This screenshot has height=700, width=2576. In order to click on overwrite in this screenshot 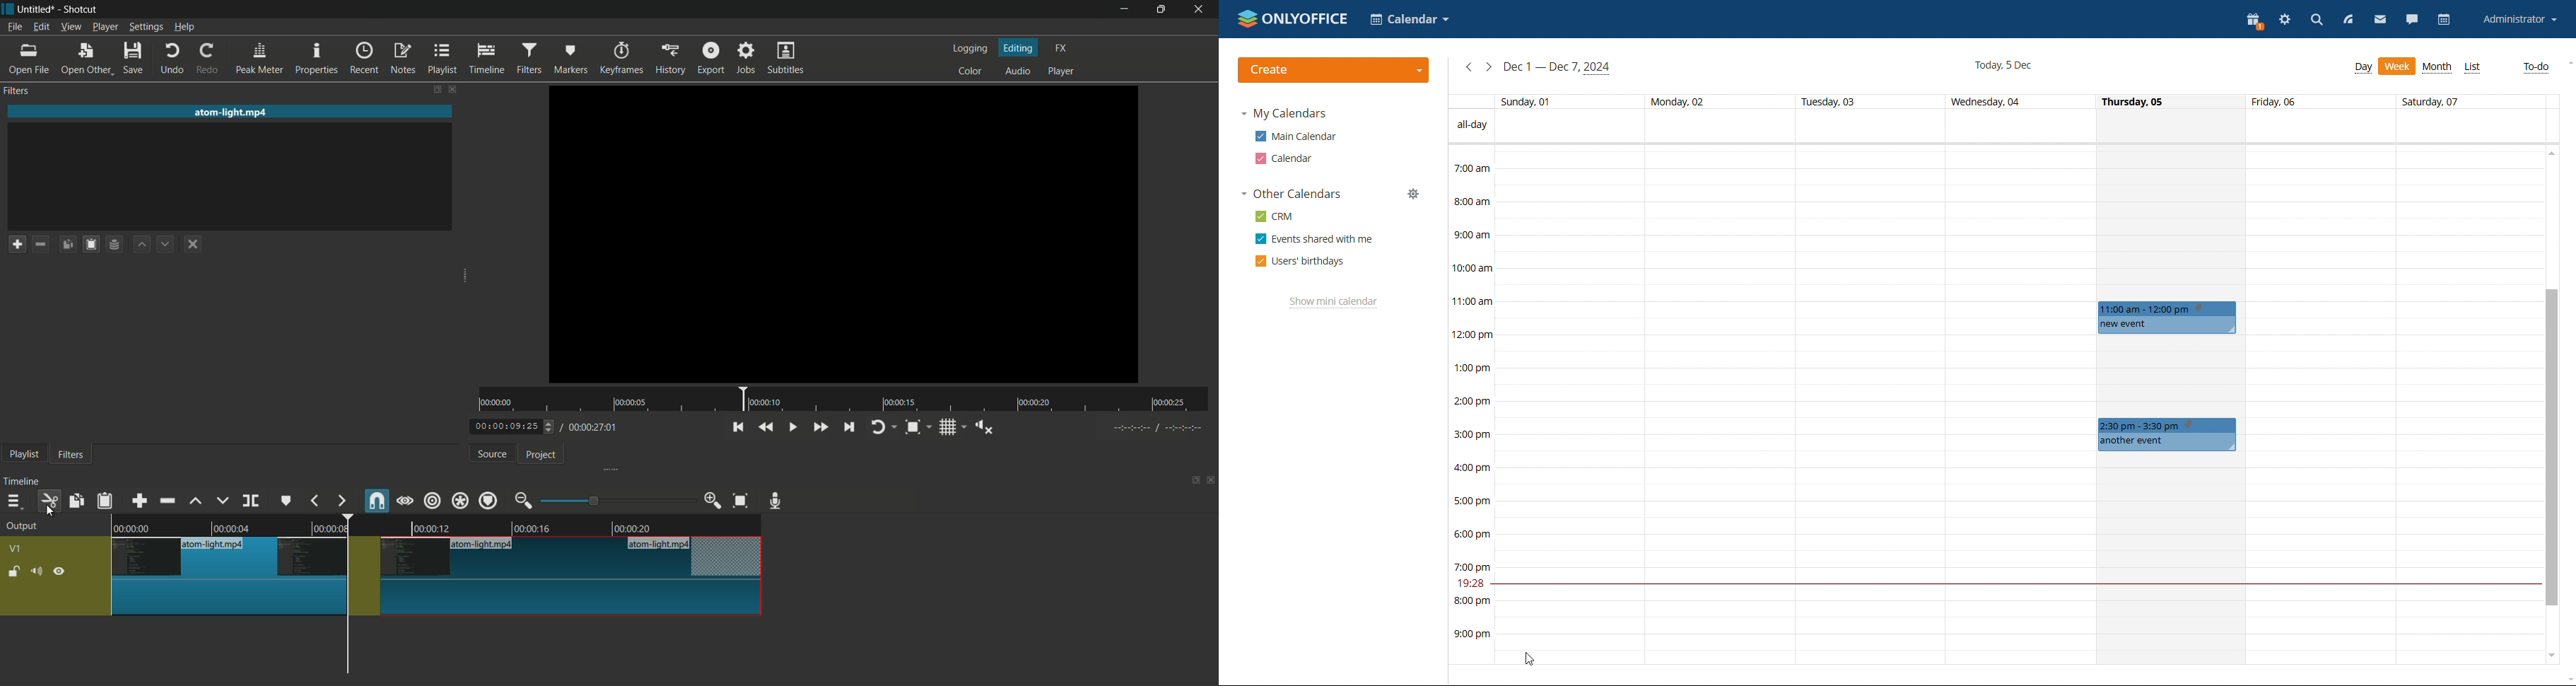, I will do `click(222, 501)`.